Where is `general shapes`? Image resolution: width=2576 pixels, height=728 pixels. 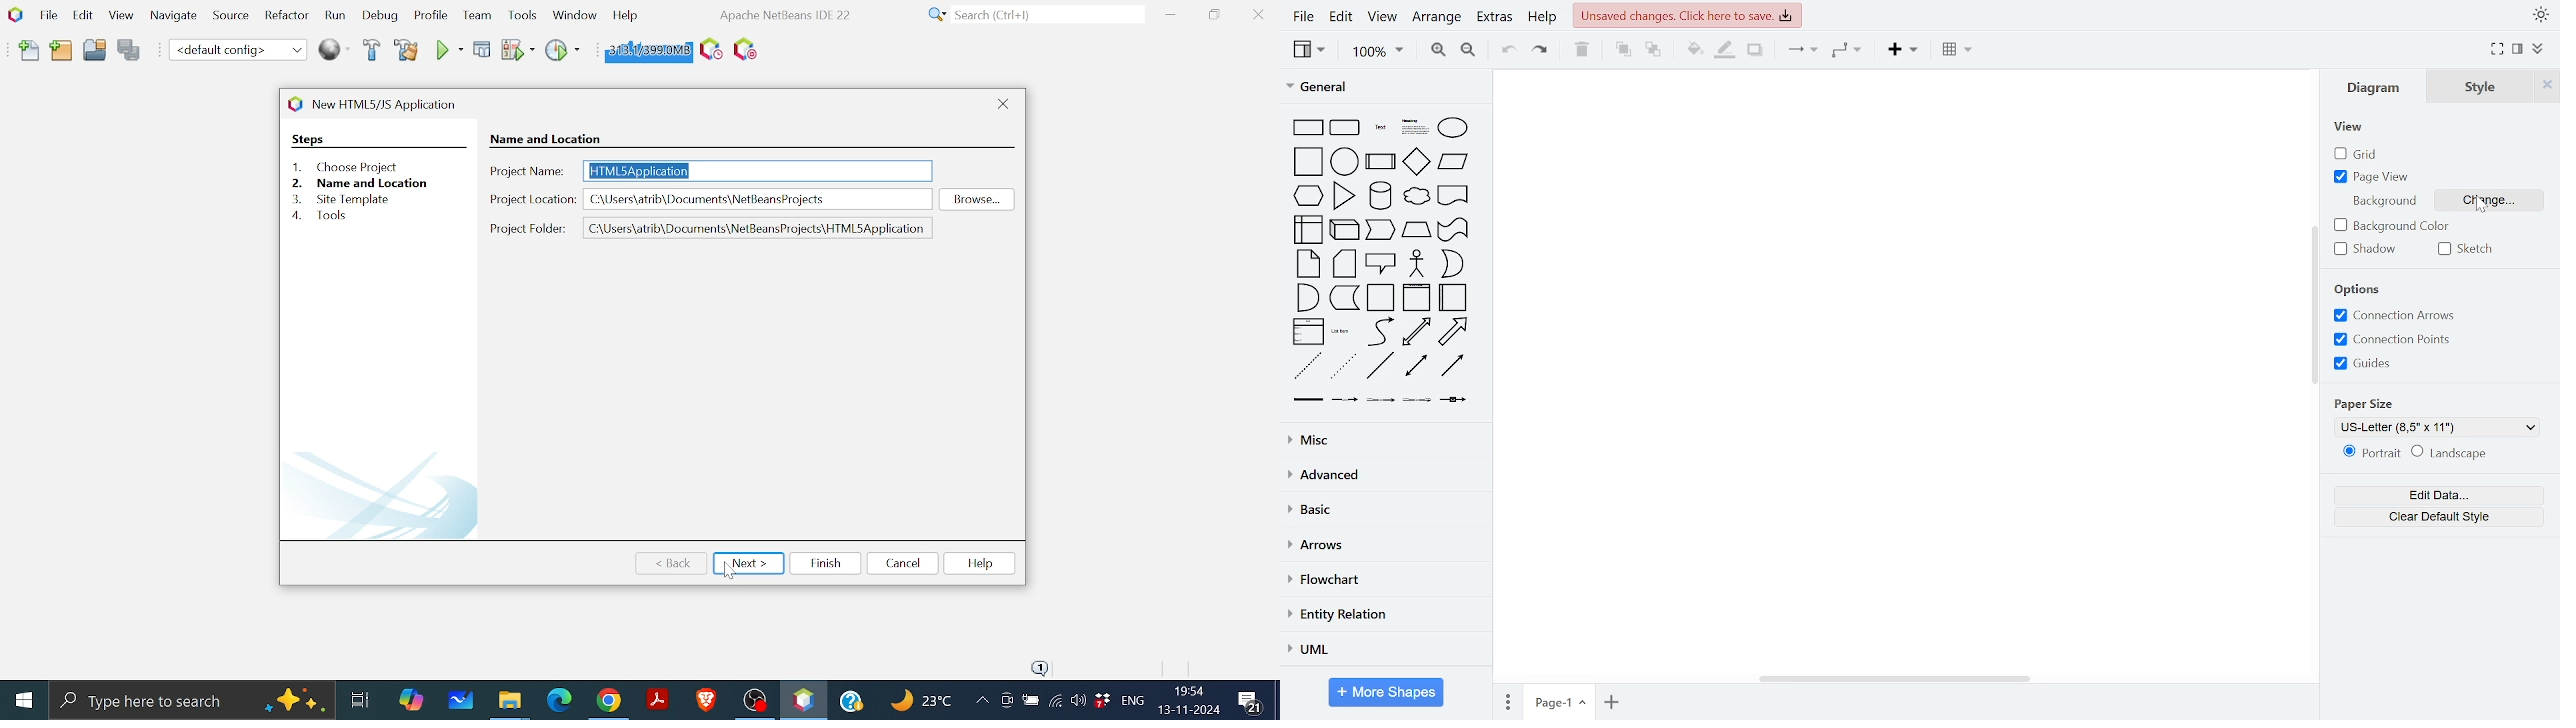 general shapes is located at coordinates (1309, 227).